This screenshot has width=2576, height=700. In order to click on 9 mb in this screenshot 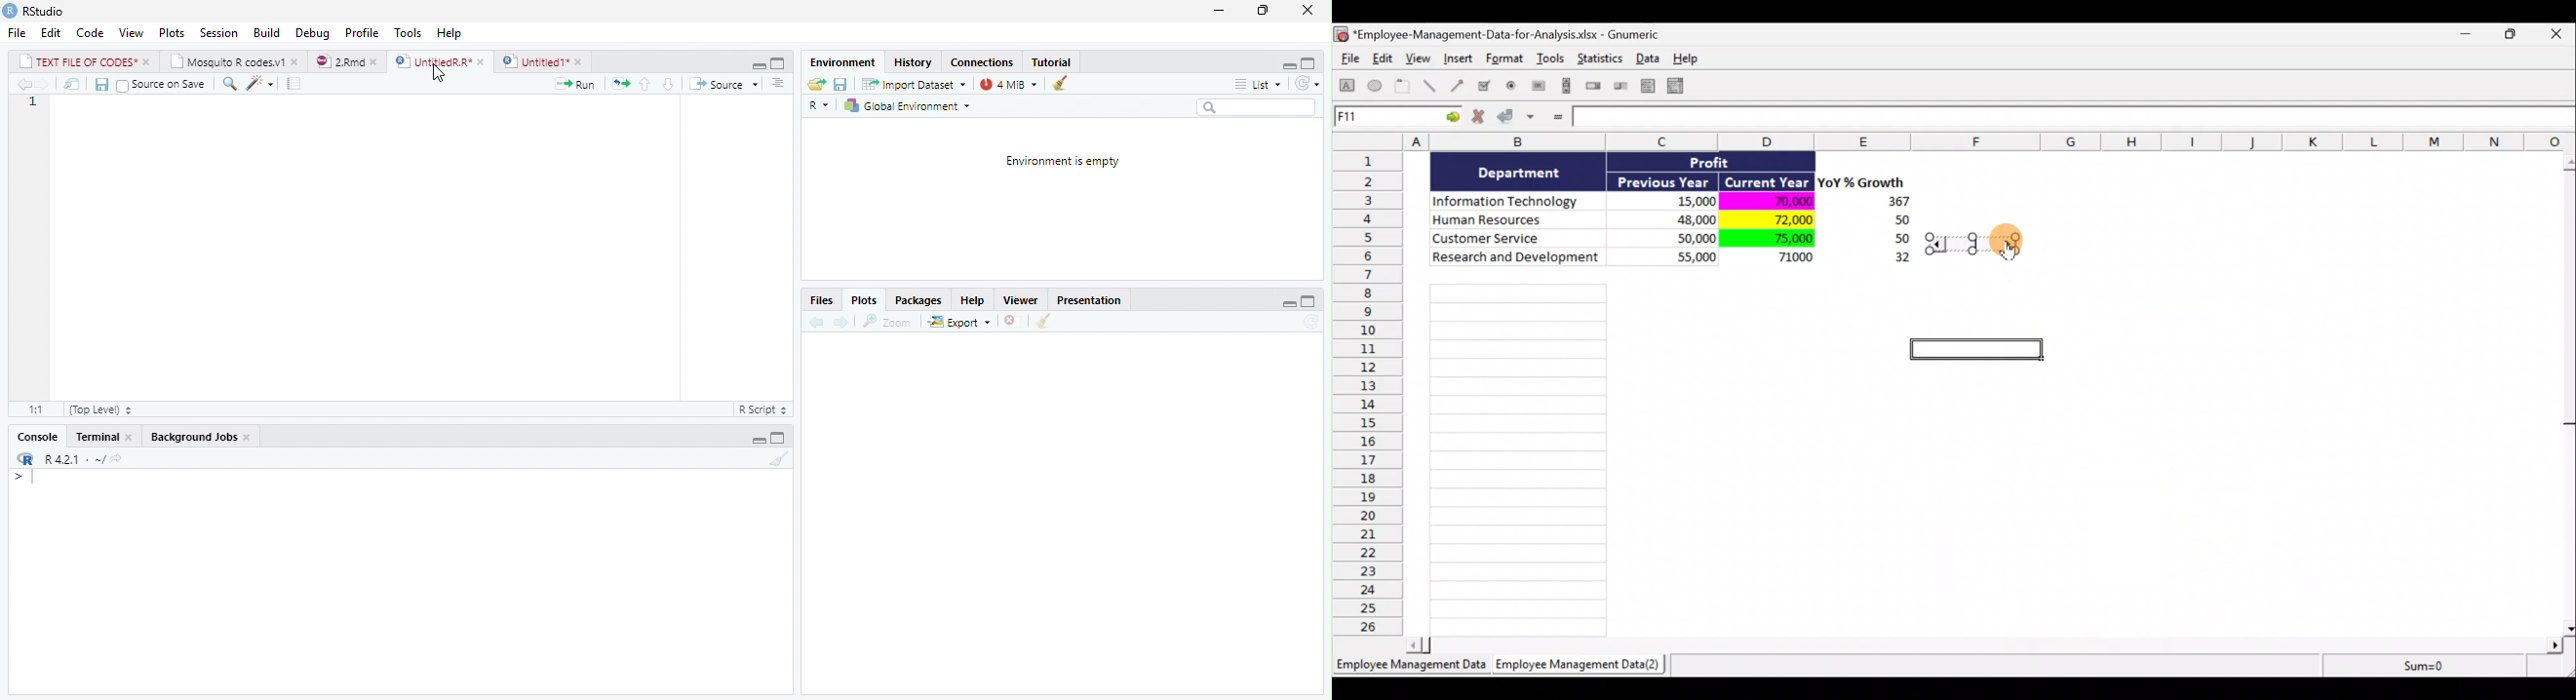, I will do `click(1010, 85)`.